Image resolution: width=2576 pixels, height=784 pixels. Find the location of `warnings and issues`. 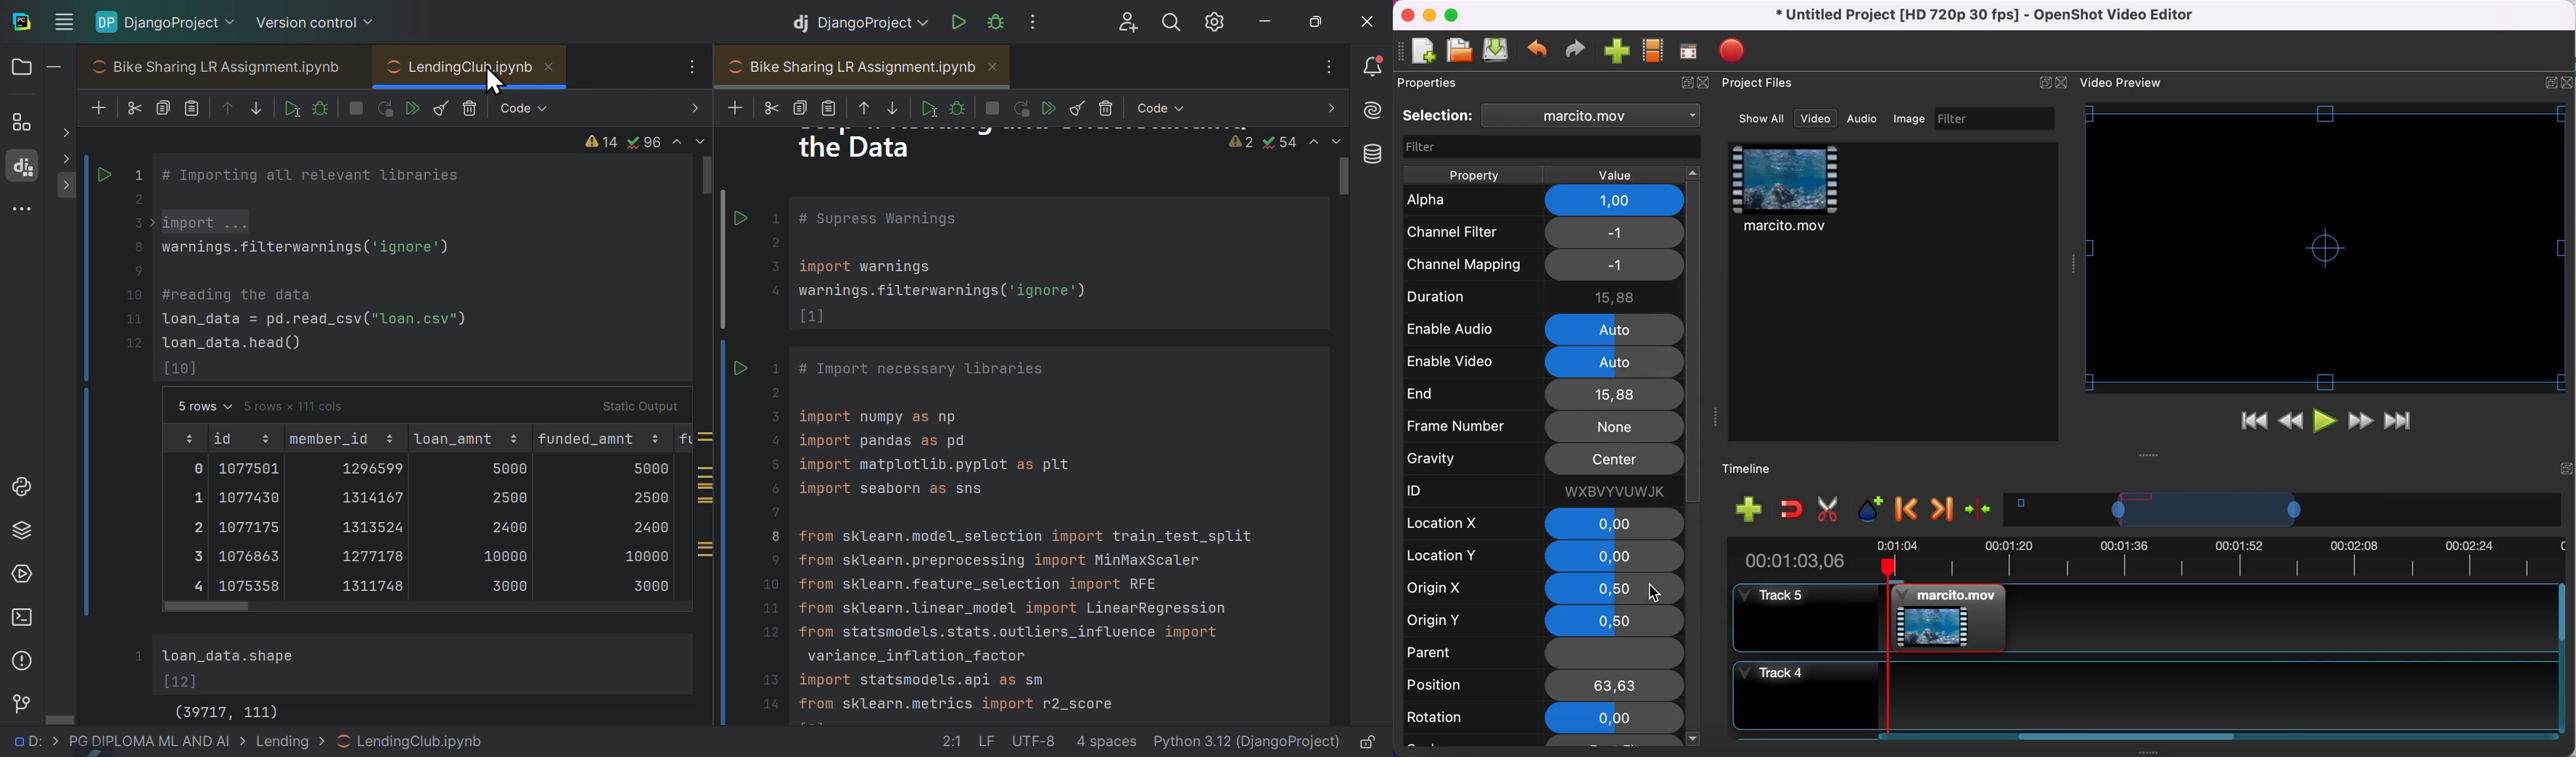

warnings and issues is located at coordinates (1283, 141).